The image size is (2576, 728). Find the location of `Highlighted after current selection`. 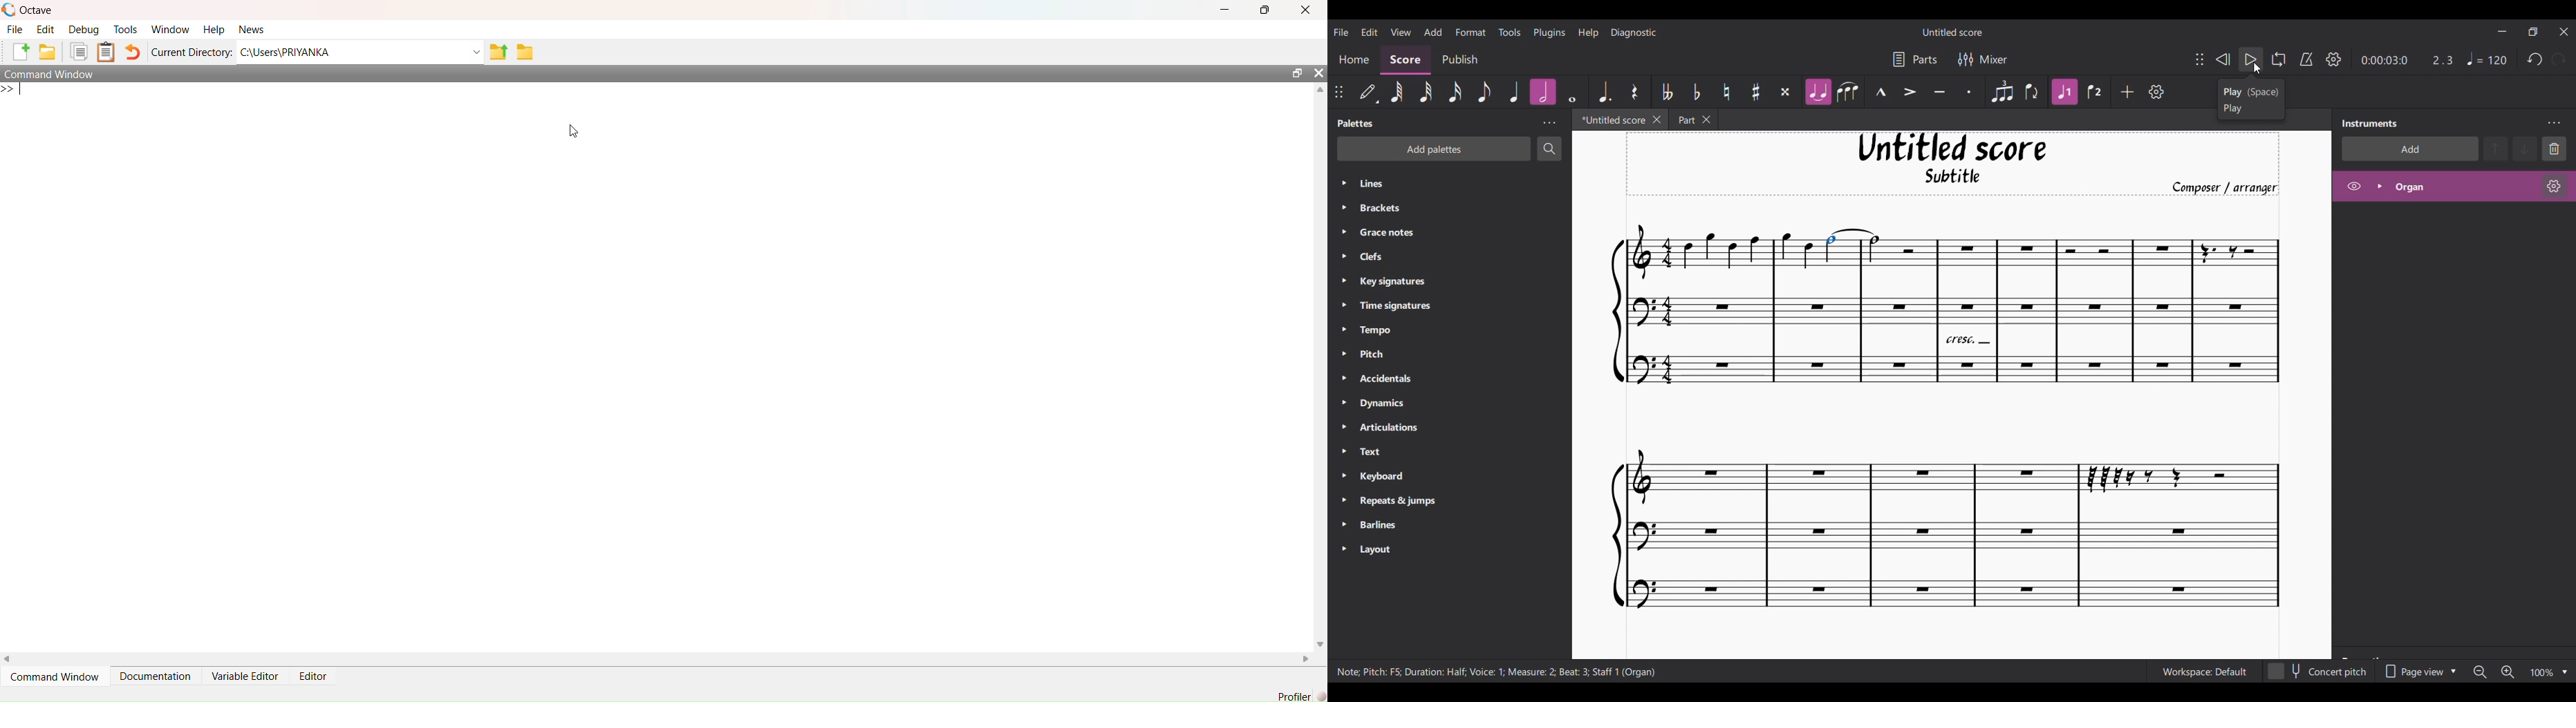

Highlighted after current selection is located at coordinates (1514, 92).